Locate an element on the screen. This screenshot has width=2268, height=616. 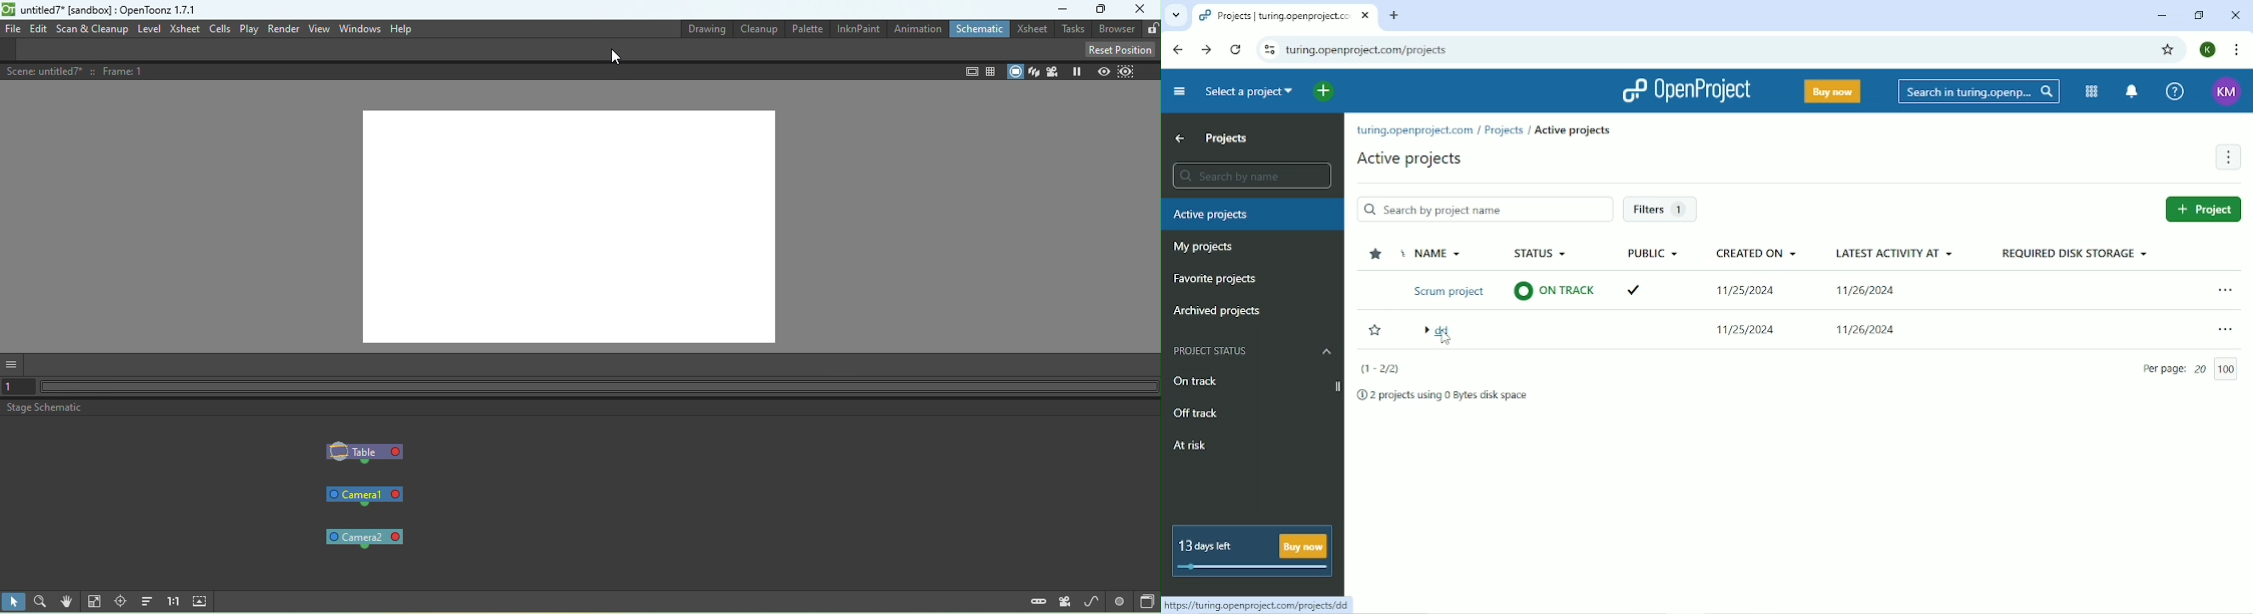
turing.openproject.com is located at coordinates (1414, 131).